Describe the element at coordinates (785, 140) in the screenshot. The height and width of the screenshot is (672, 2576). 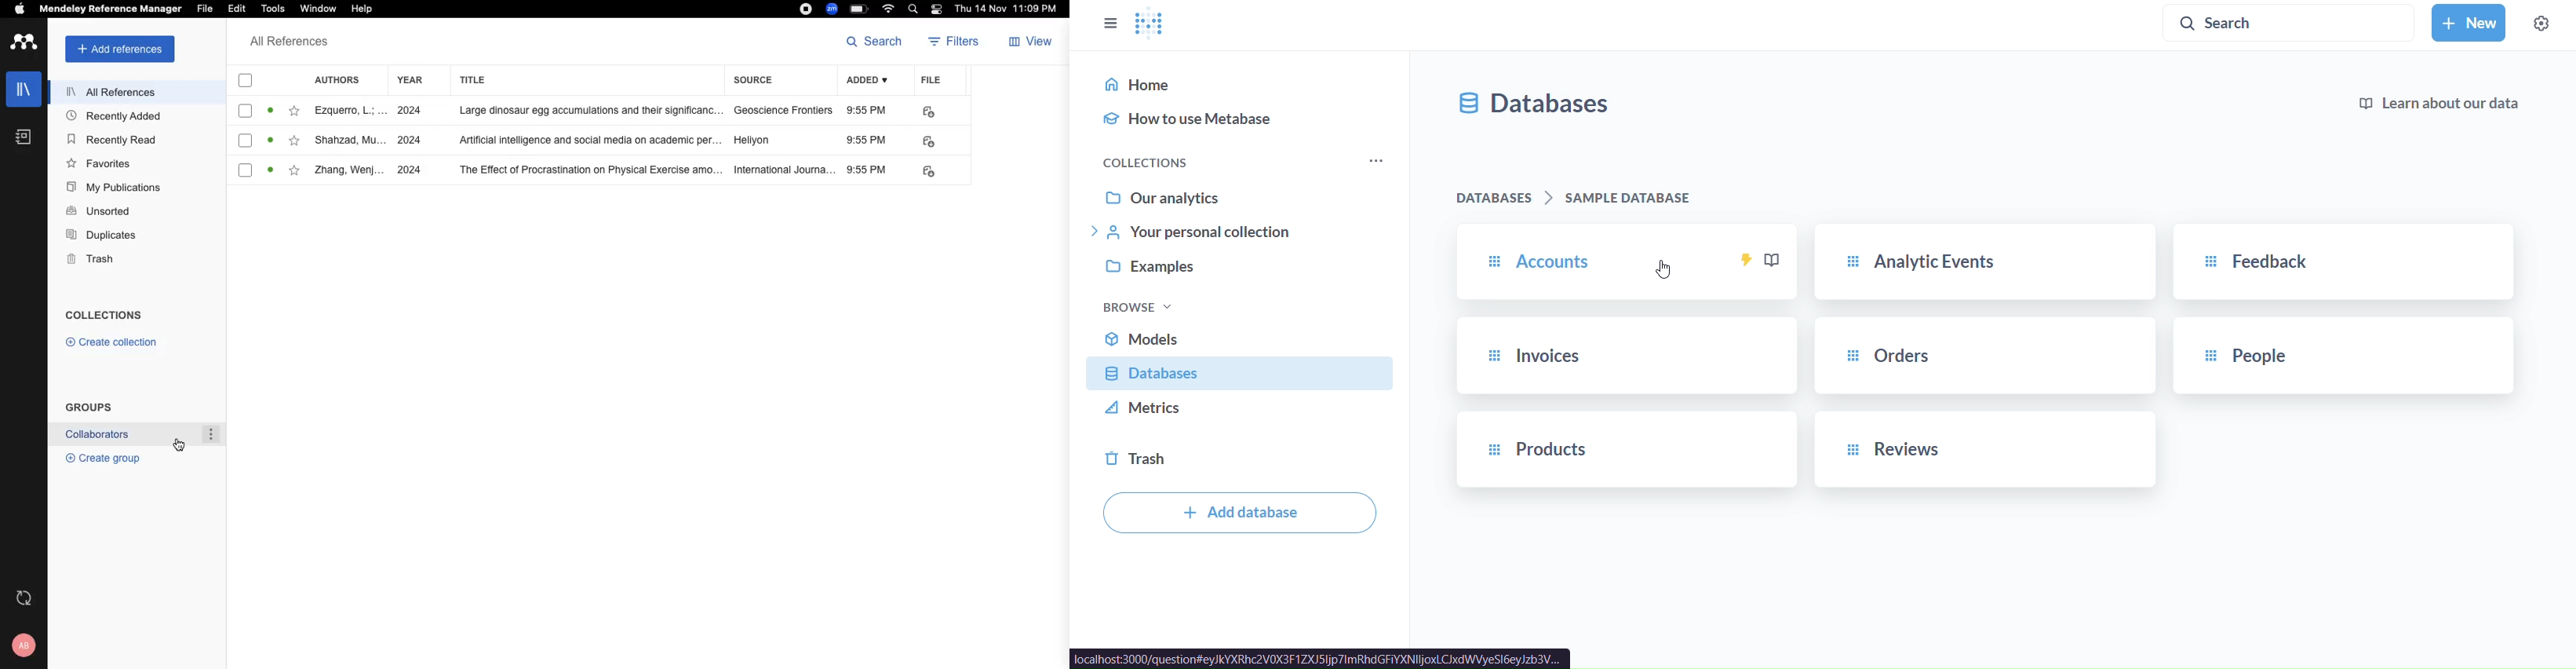
I see `sources` at that location.